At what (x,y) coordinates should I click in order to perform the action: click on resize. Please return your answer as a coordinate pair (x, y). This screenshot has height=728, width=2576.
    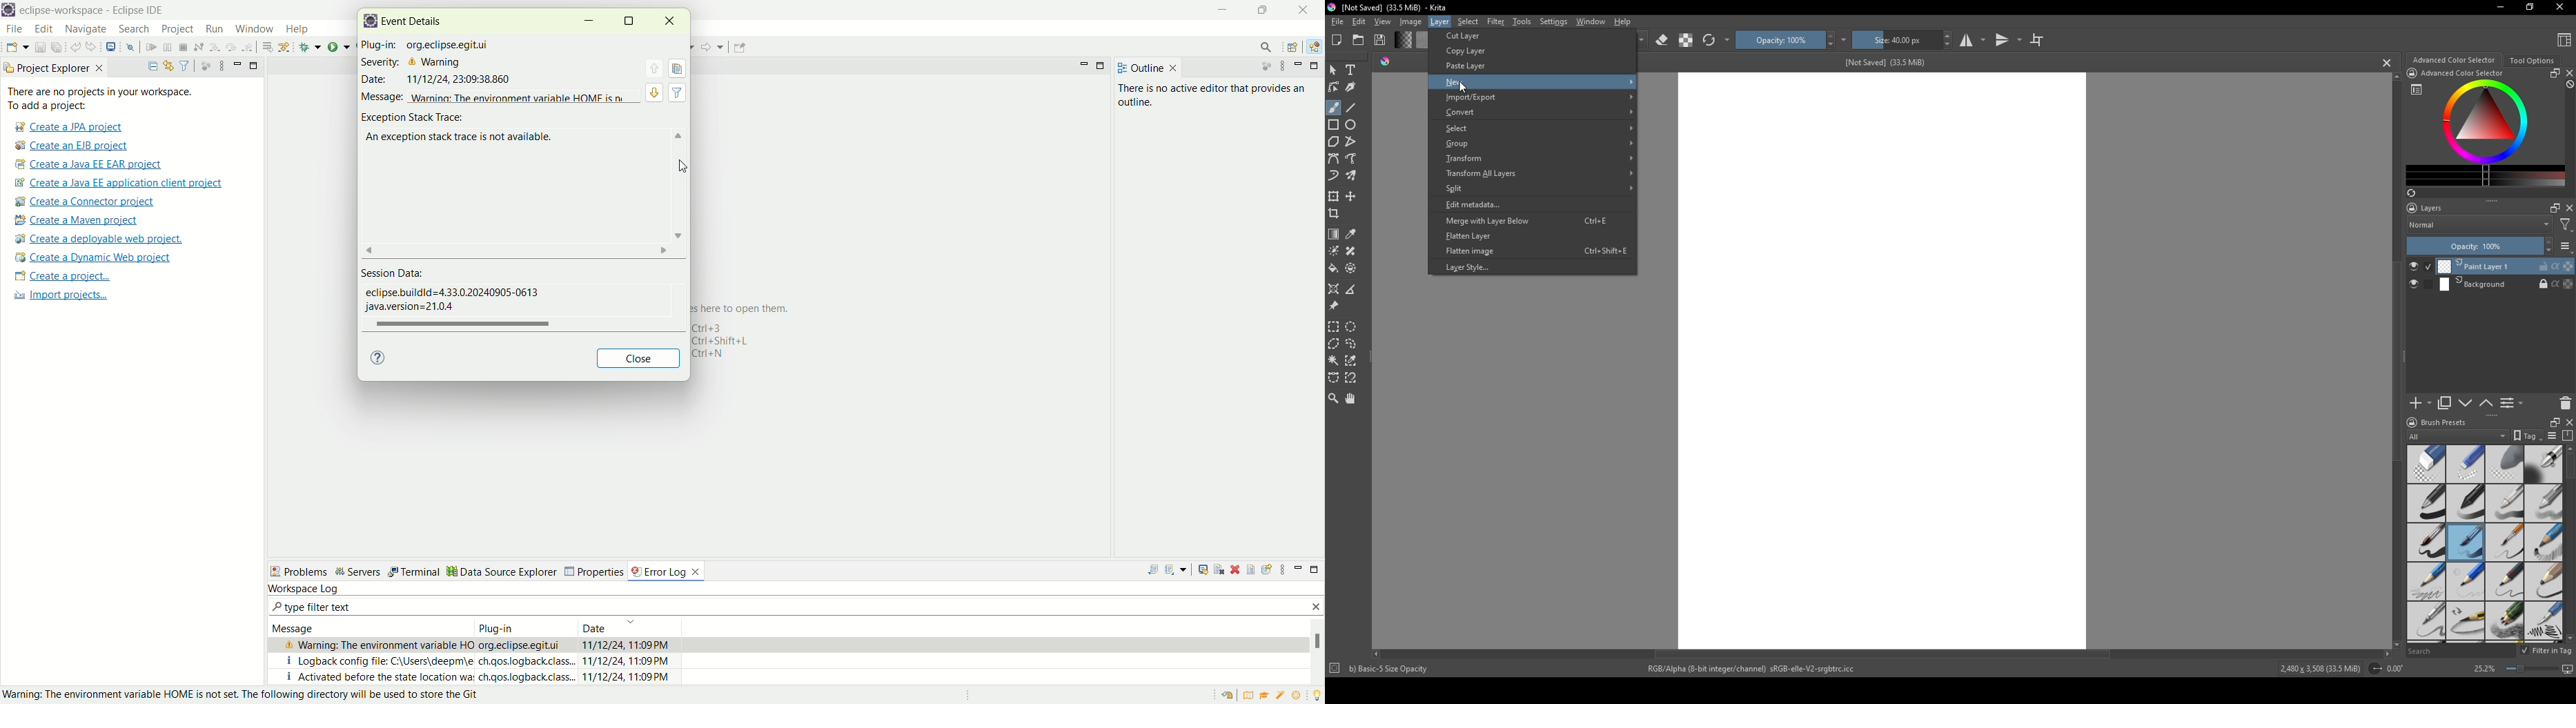
    Looking at the image, I should click on (2529, 8).